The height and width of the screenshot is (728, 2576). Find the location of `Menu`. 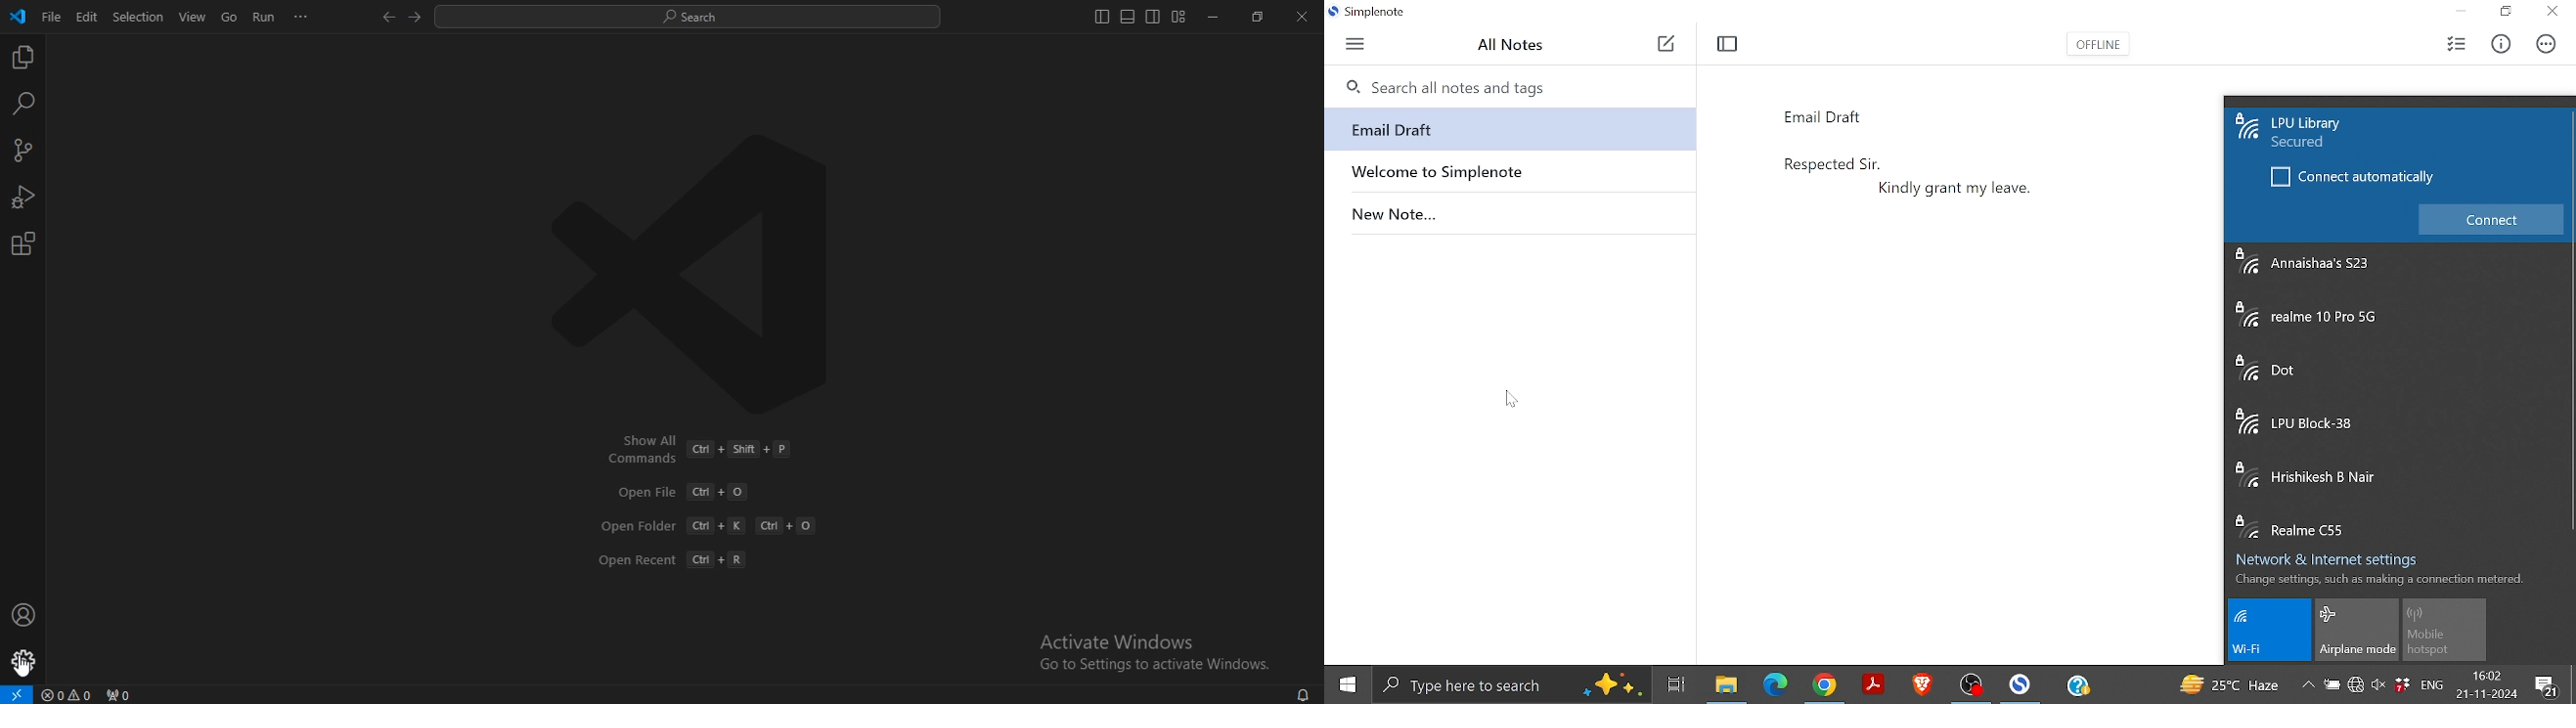

Menu is located at coordinates (1355, 45).